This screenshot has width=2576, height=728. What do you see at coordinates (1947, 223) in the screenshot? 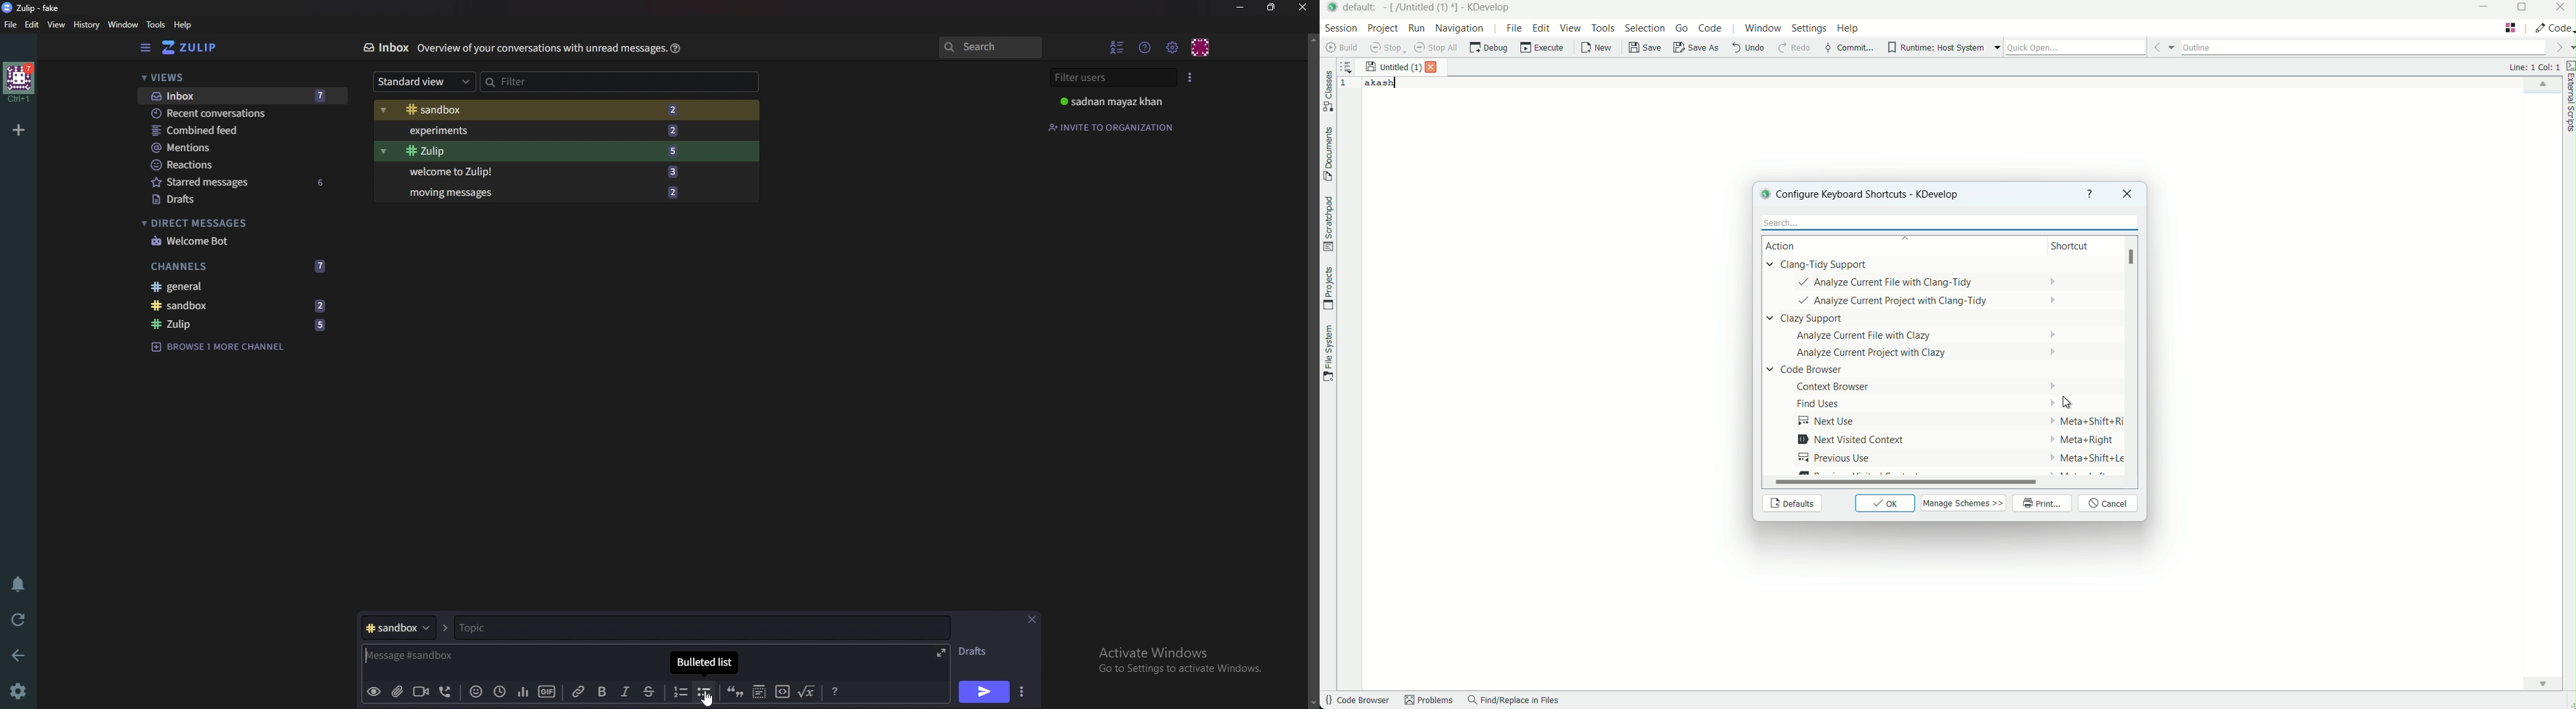
I see `search bar` at bounding box center [1947, 223].